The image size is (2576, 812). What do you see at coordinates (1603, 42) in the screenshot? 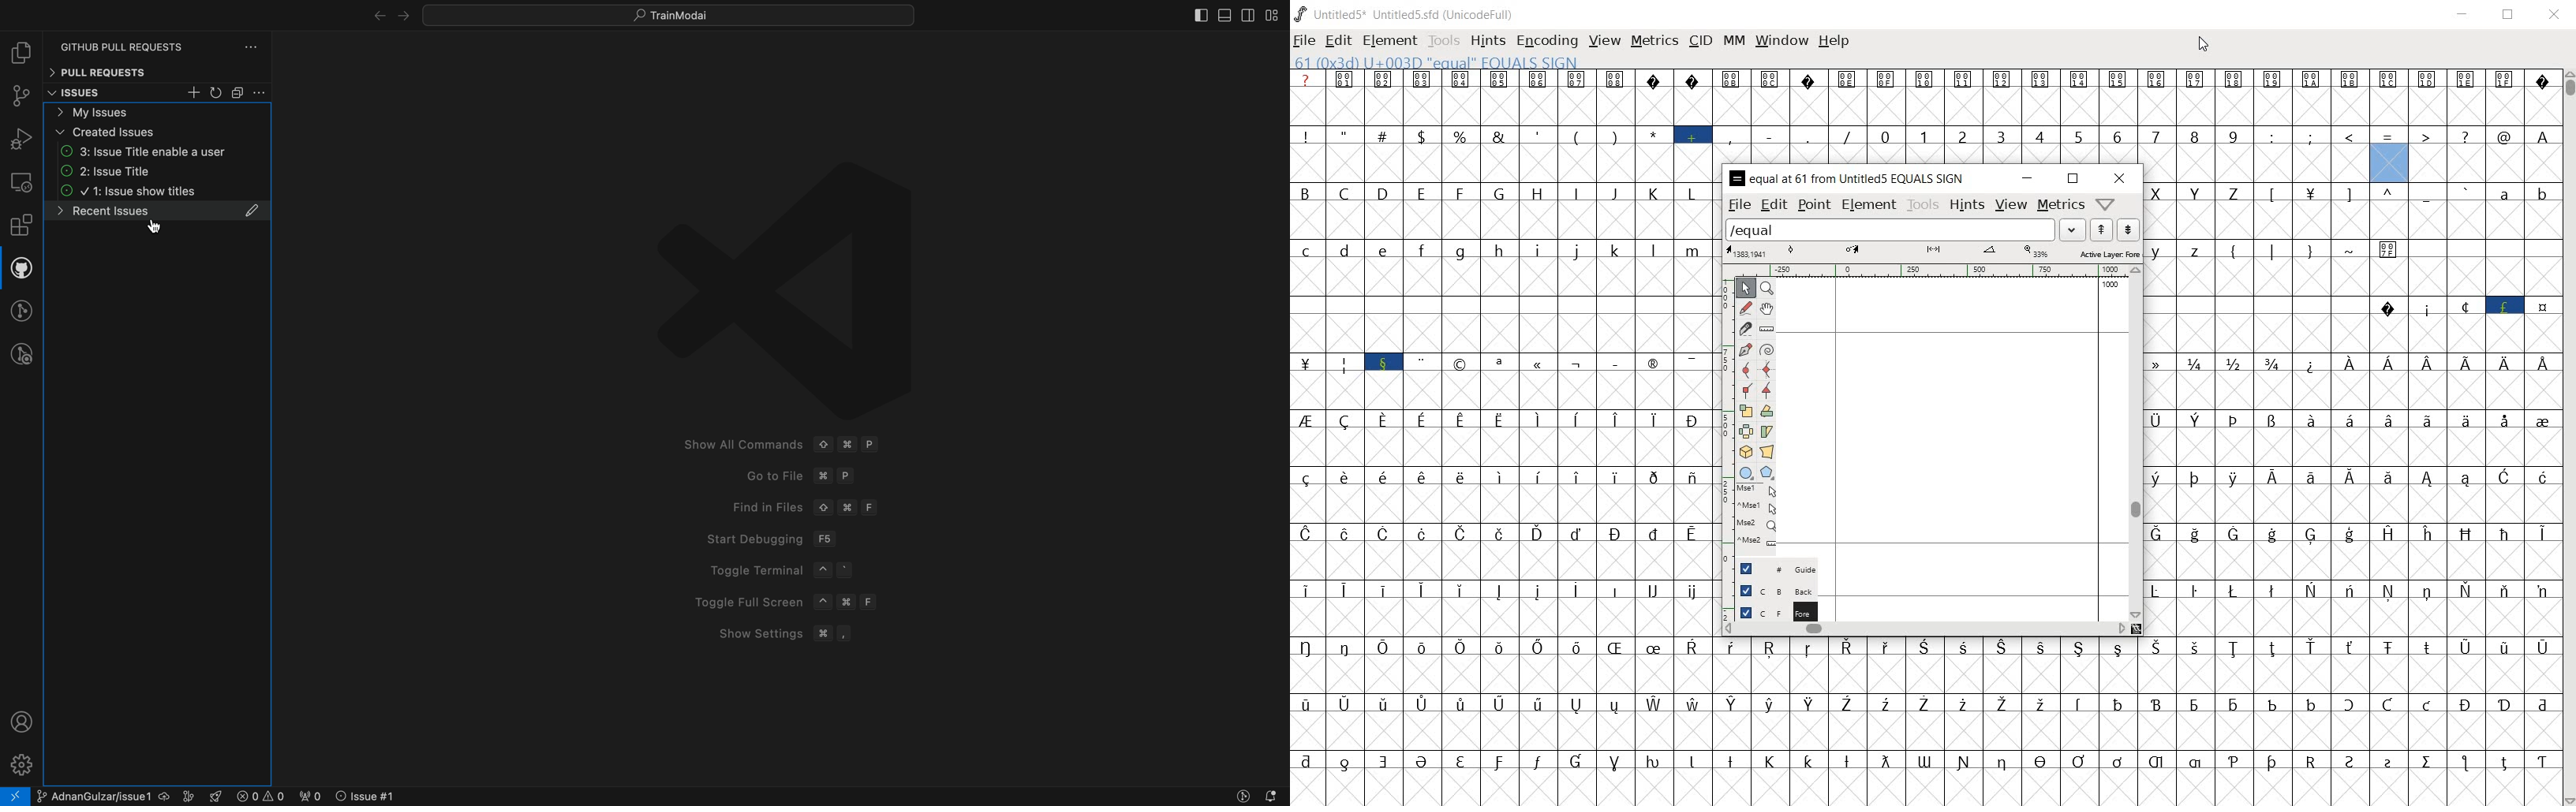
I see `view` at bounding box center [1603, 42].